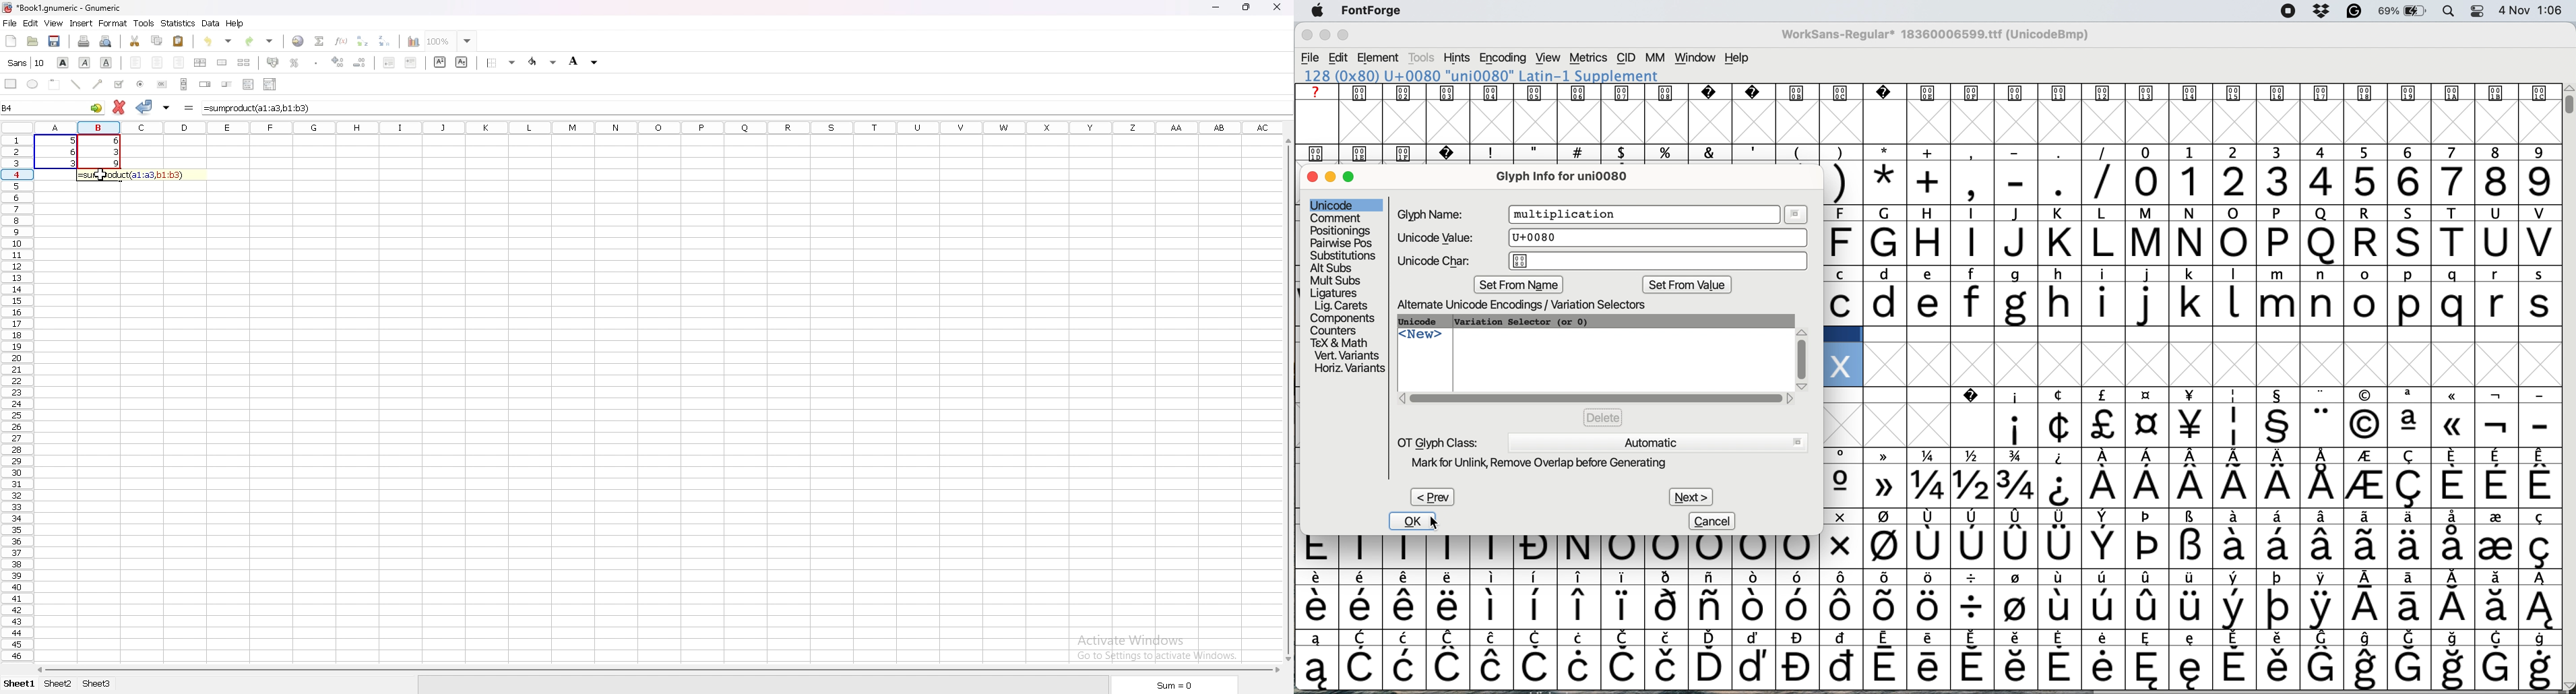 The width and height of the screenshot is (2576, 700). Describe the element at coordinates (26, 63) in the screenshot. I see `font` at that location.